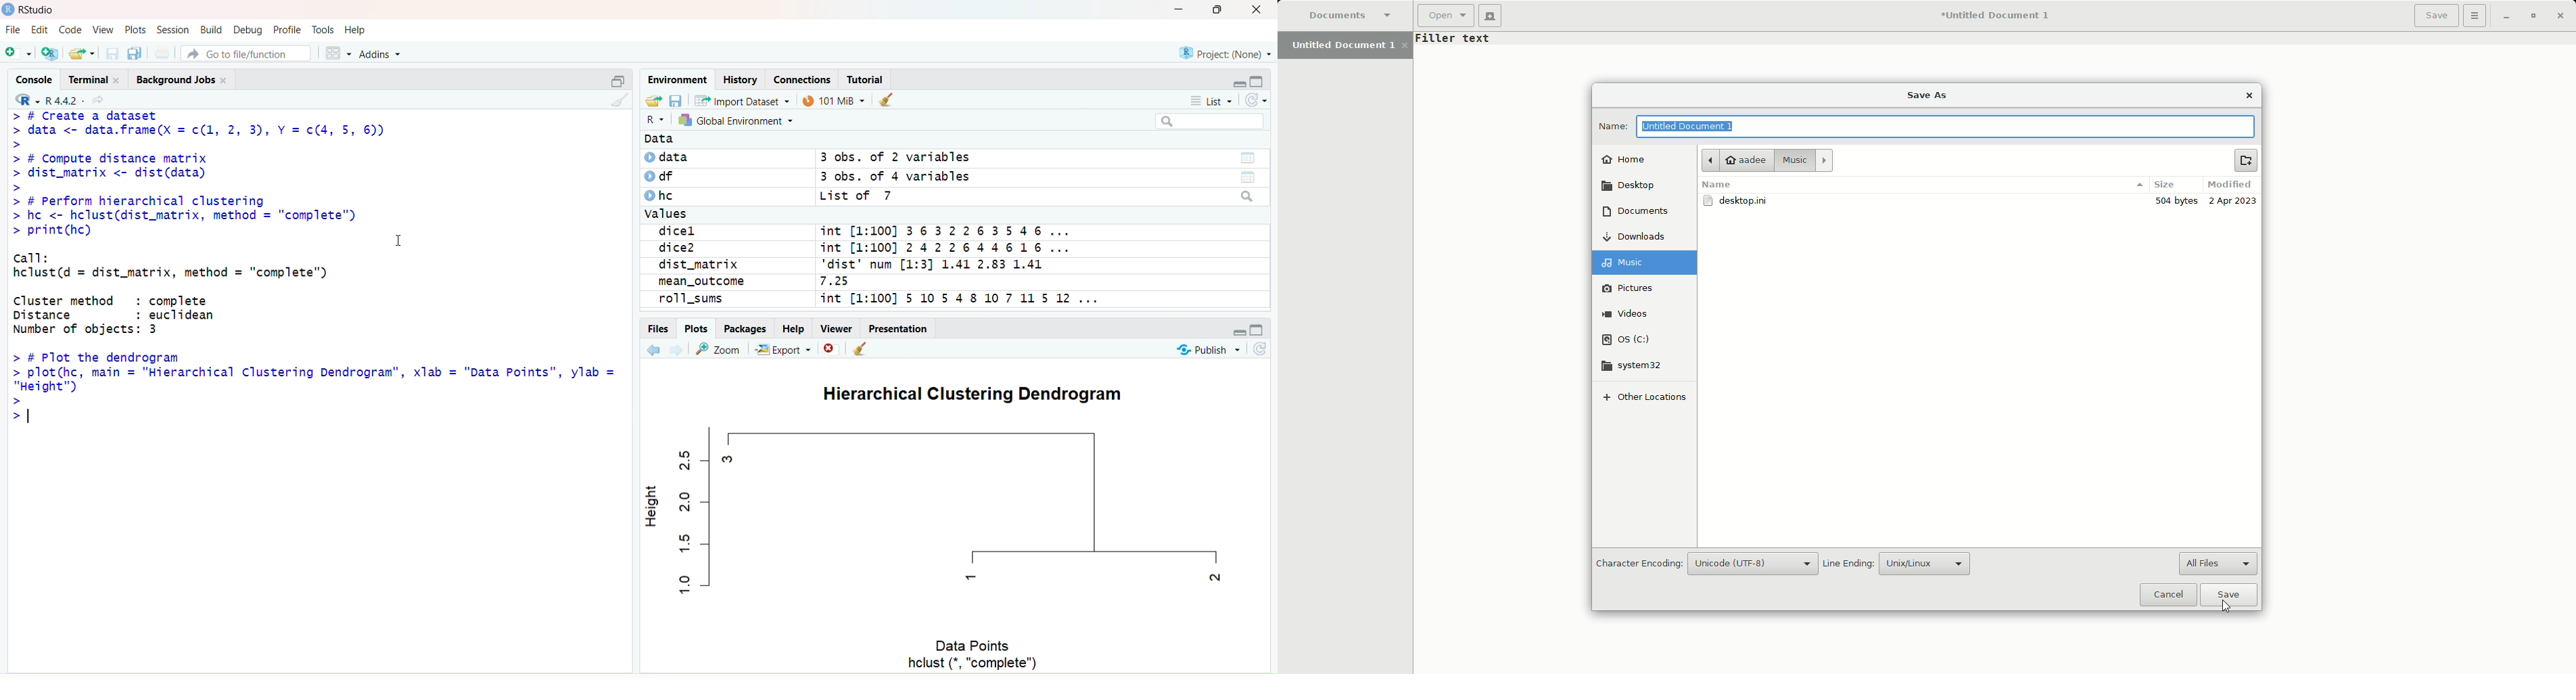  I want to click on Environment, so click(678, 79).